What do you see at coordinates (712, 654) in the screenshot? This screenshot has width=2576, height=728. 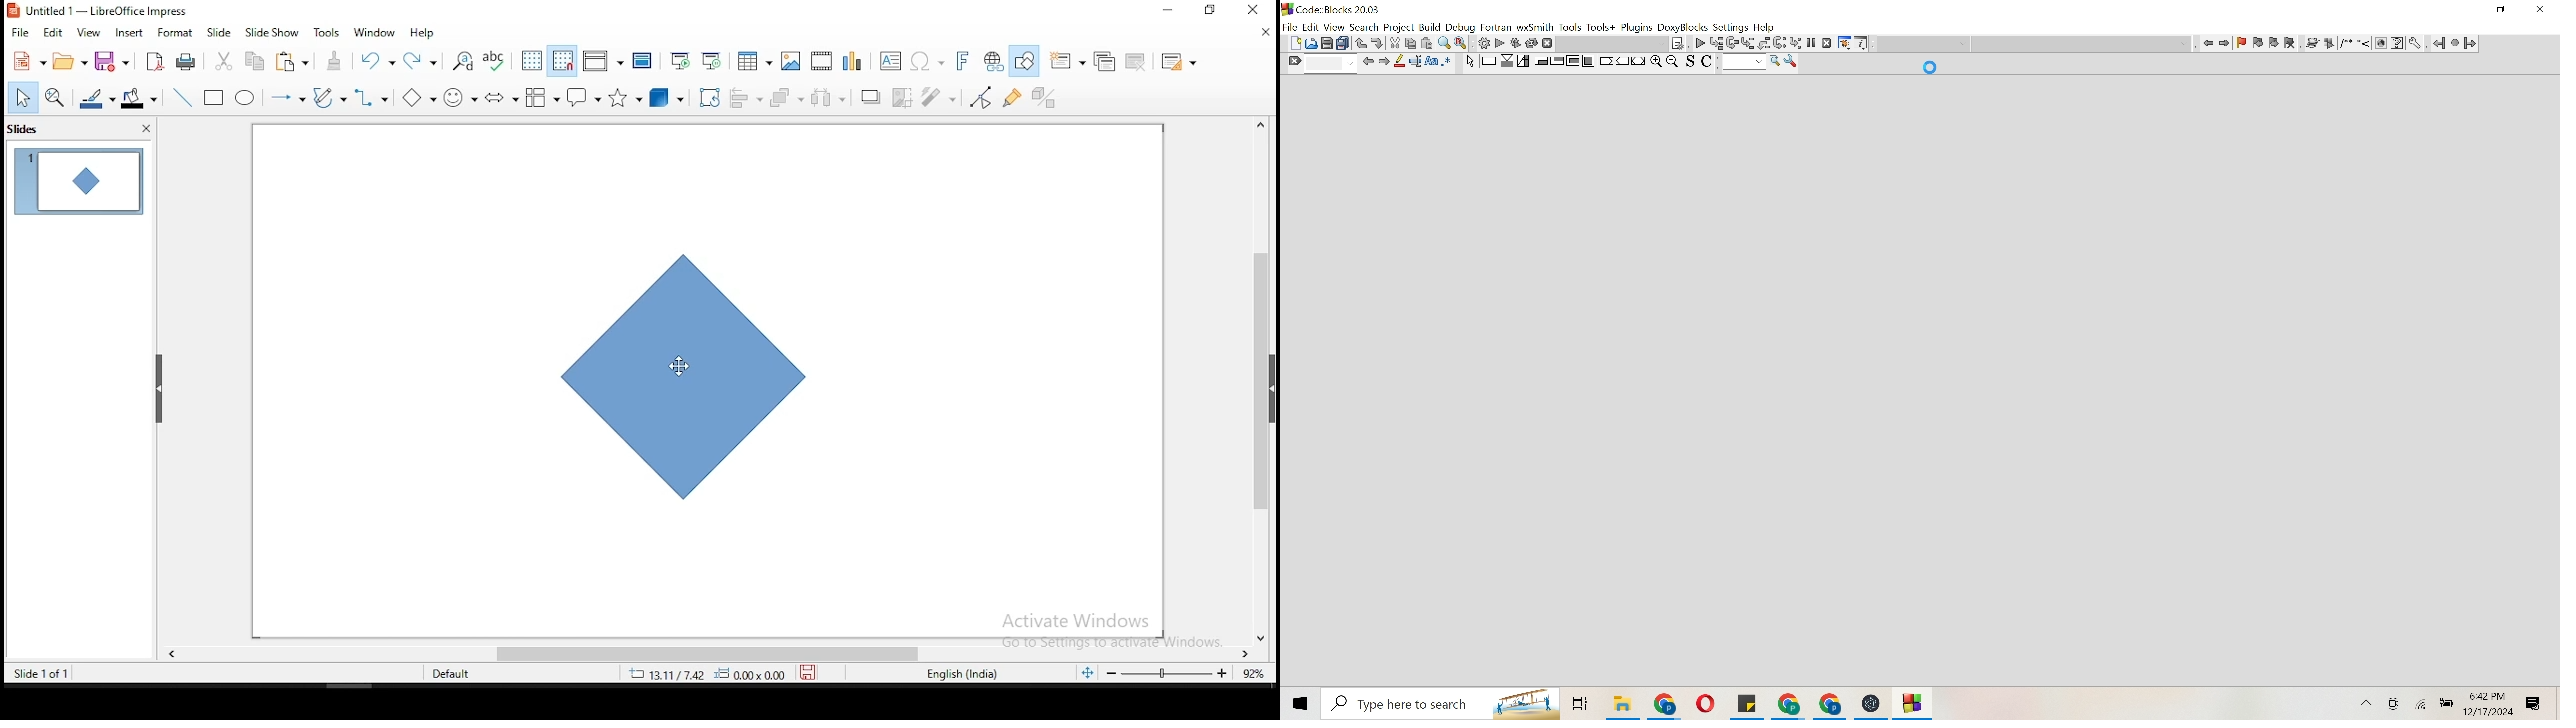 I see `scroll bar` at bounding box center [712, 654].